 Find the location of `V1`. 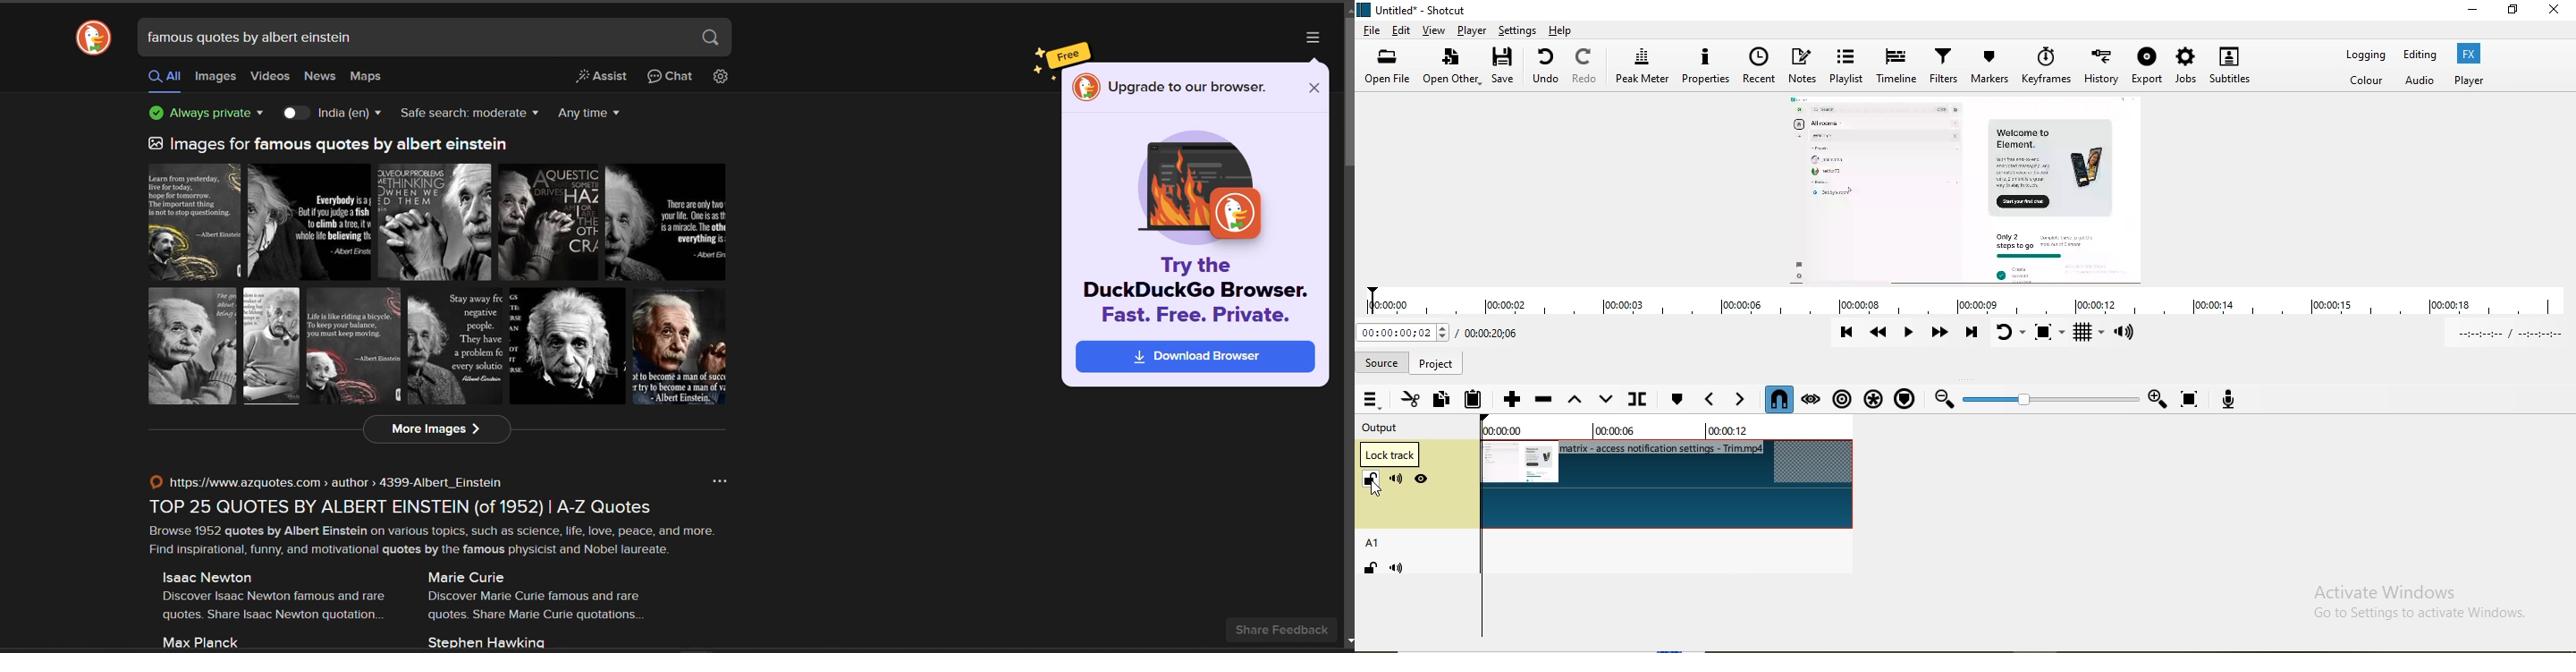

V1 is located at coordinates (1373, 454).